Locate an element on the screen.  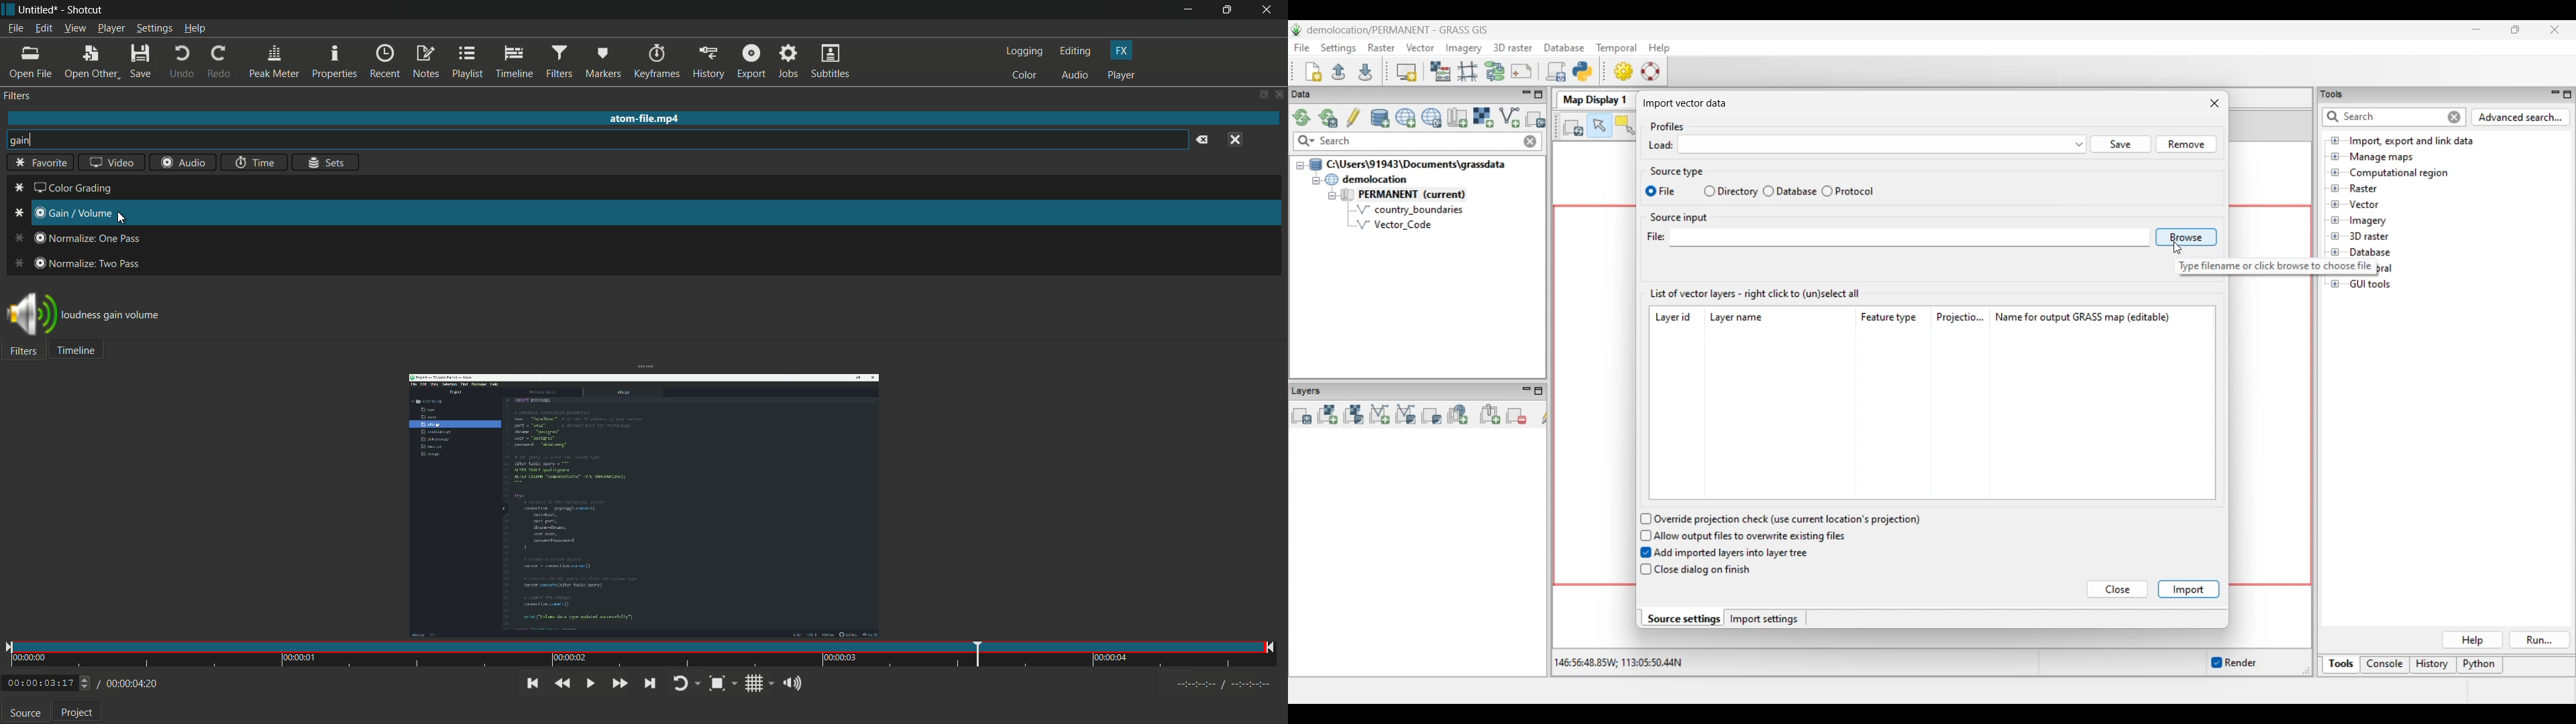
filter is located at coordinates (18, 96).